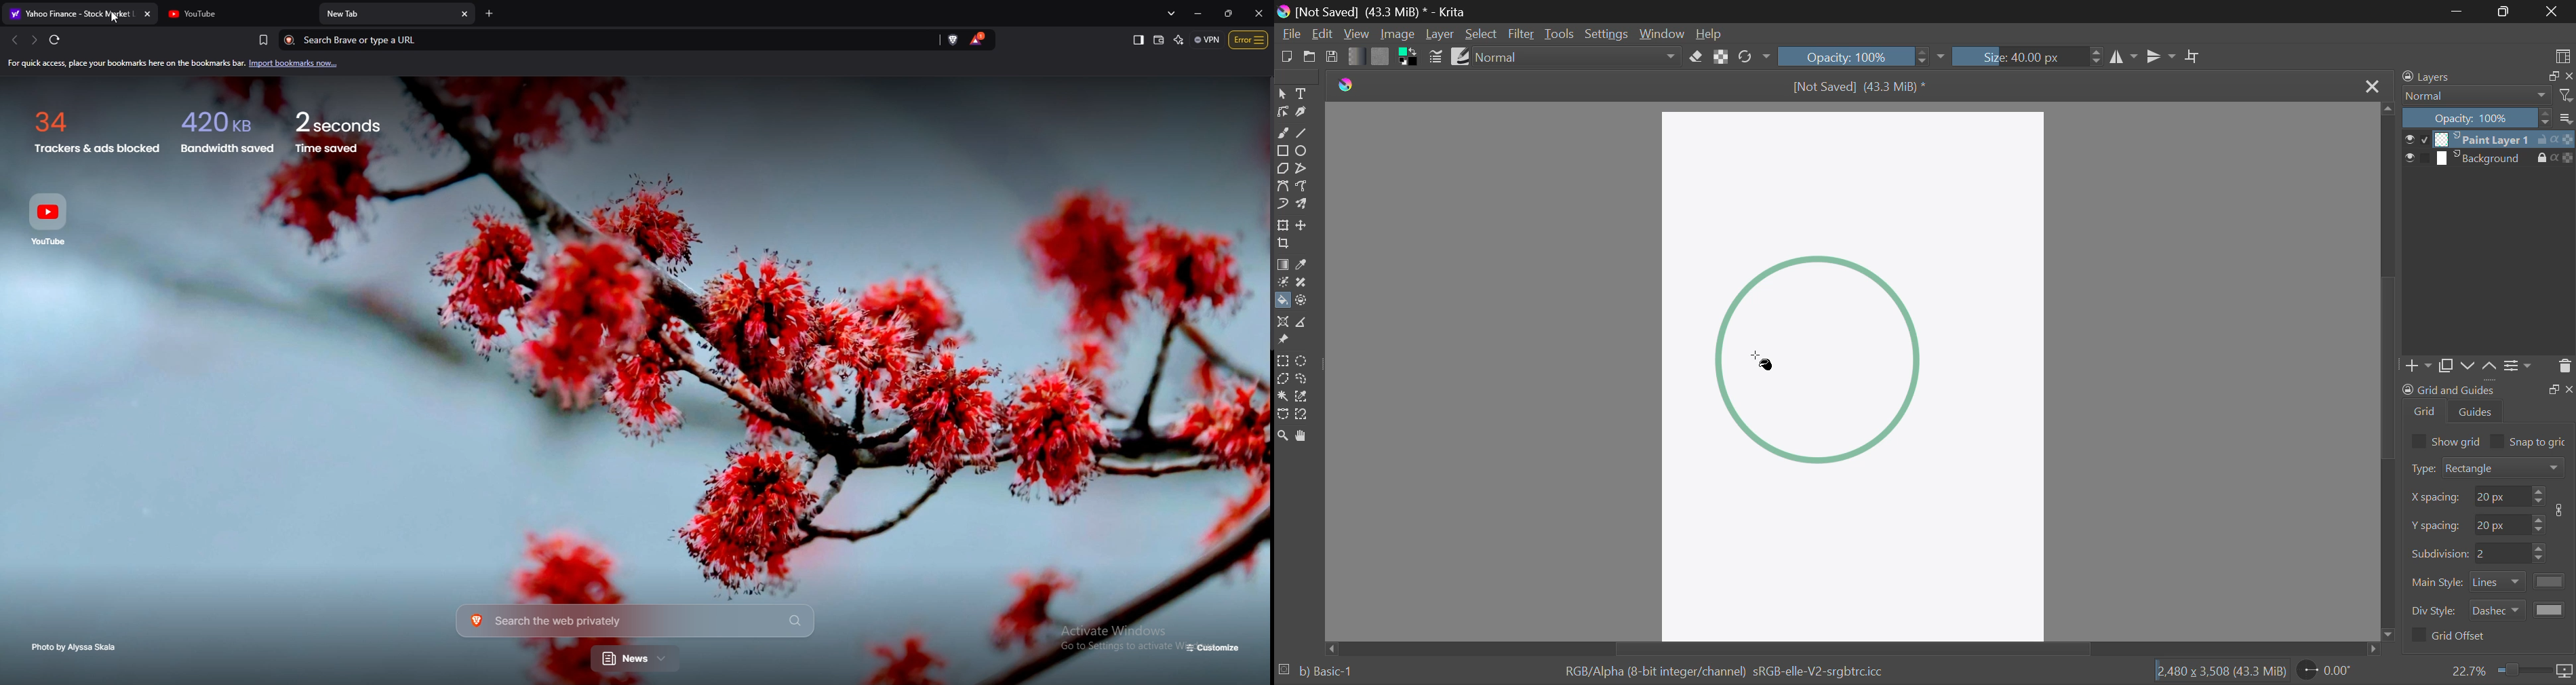 This screenshot has height=700, width=2576. Describe the element at coordinates (1138, 40) in the screenshot. I see `show sidebar` at that location.